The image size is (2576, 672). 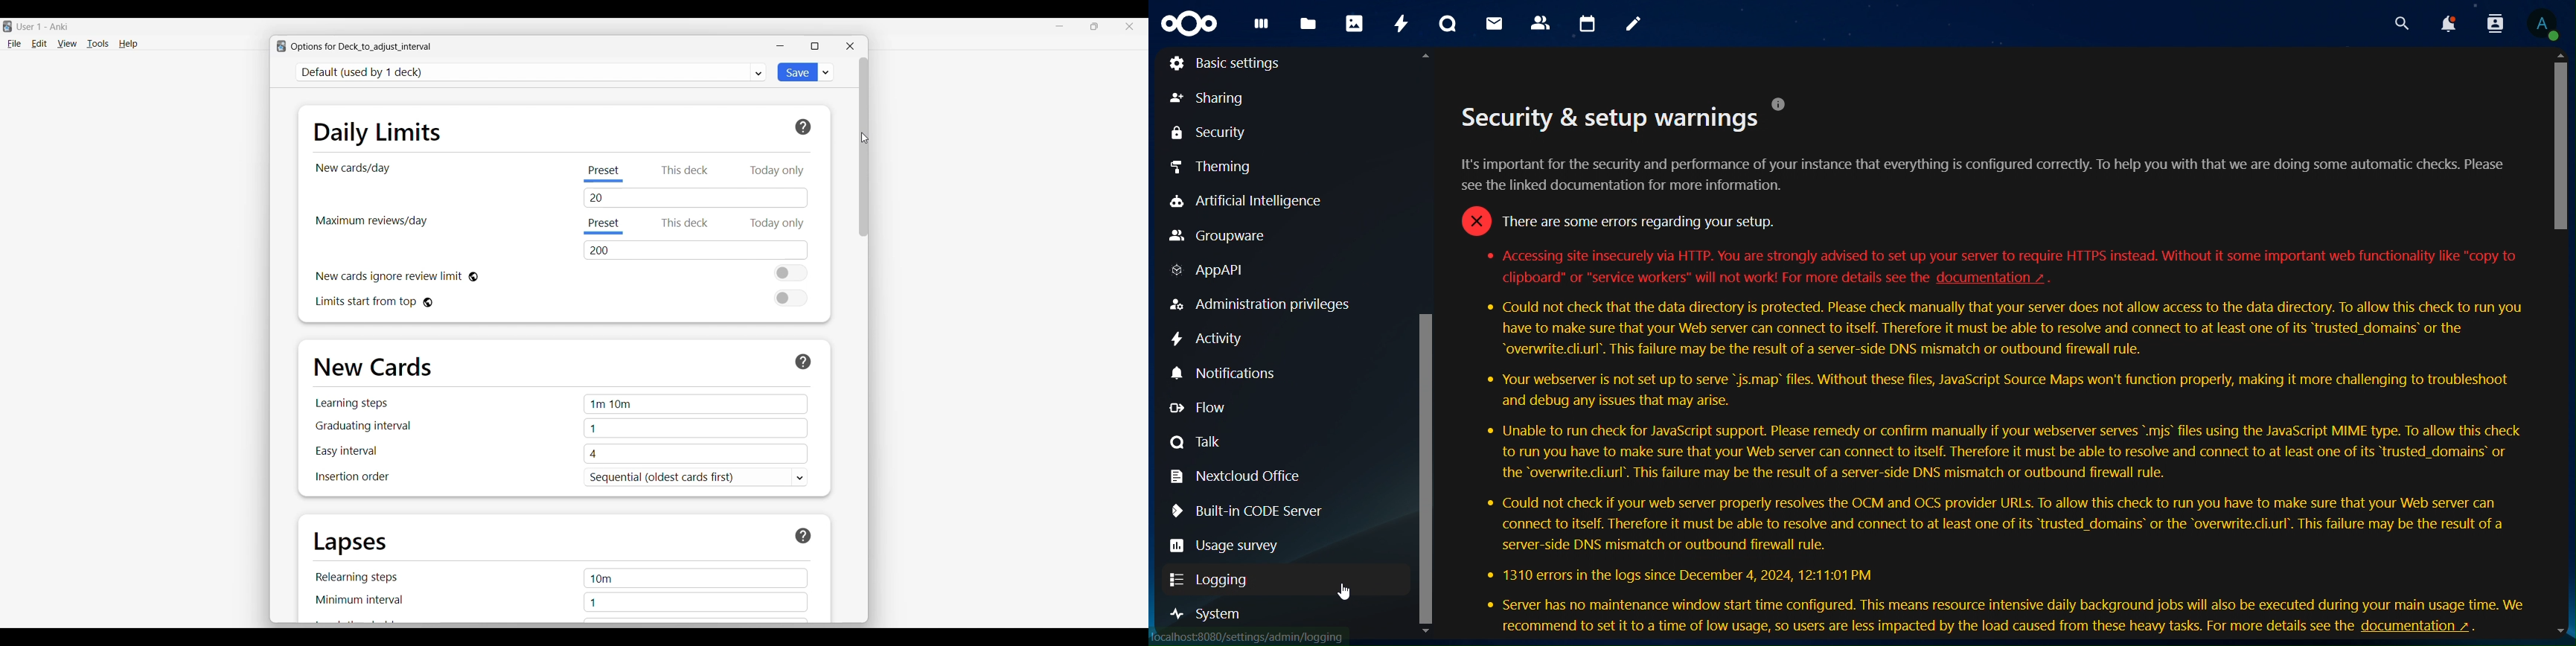 What do you see at coordinates (373, 367) in the screenshot?
I see `New Cards` at bounding box center [373, 367].